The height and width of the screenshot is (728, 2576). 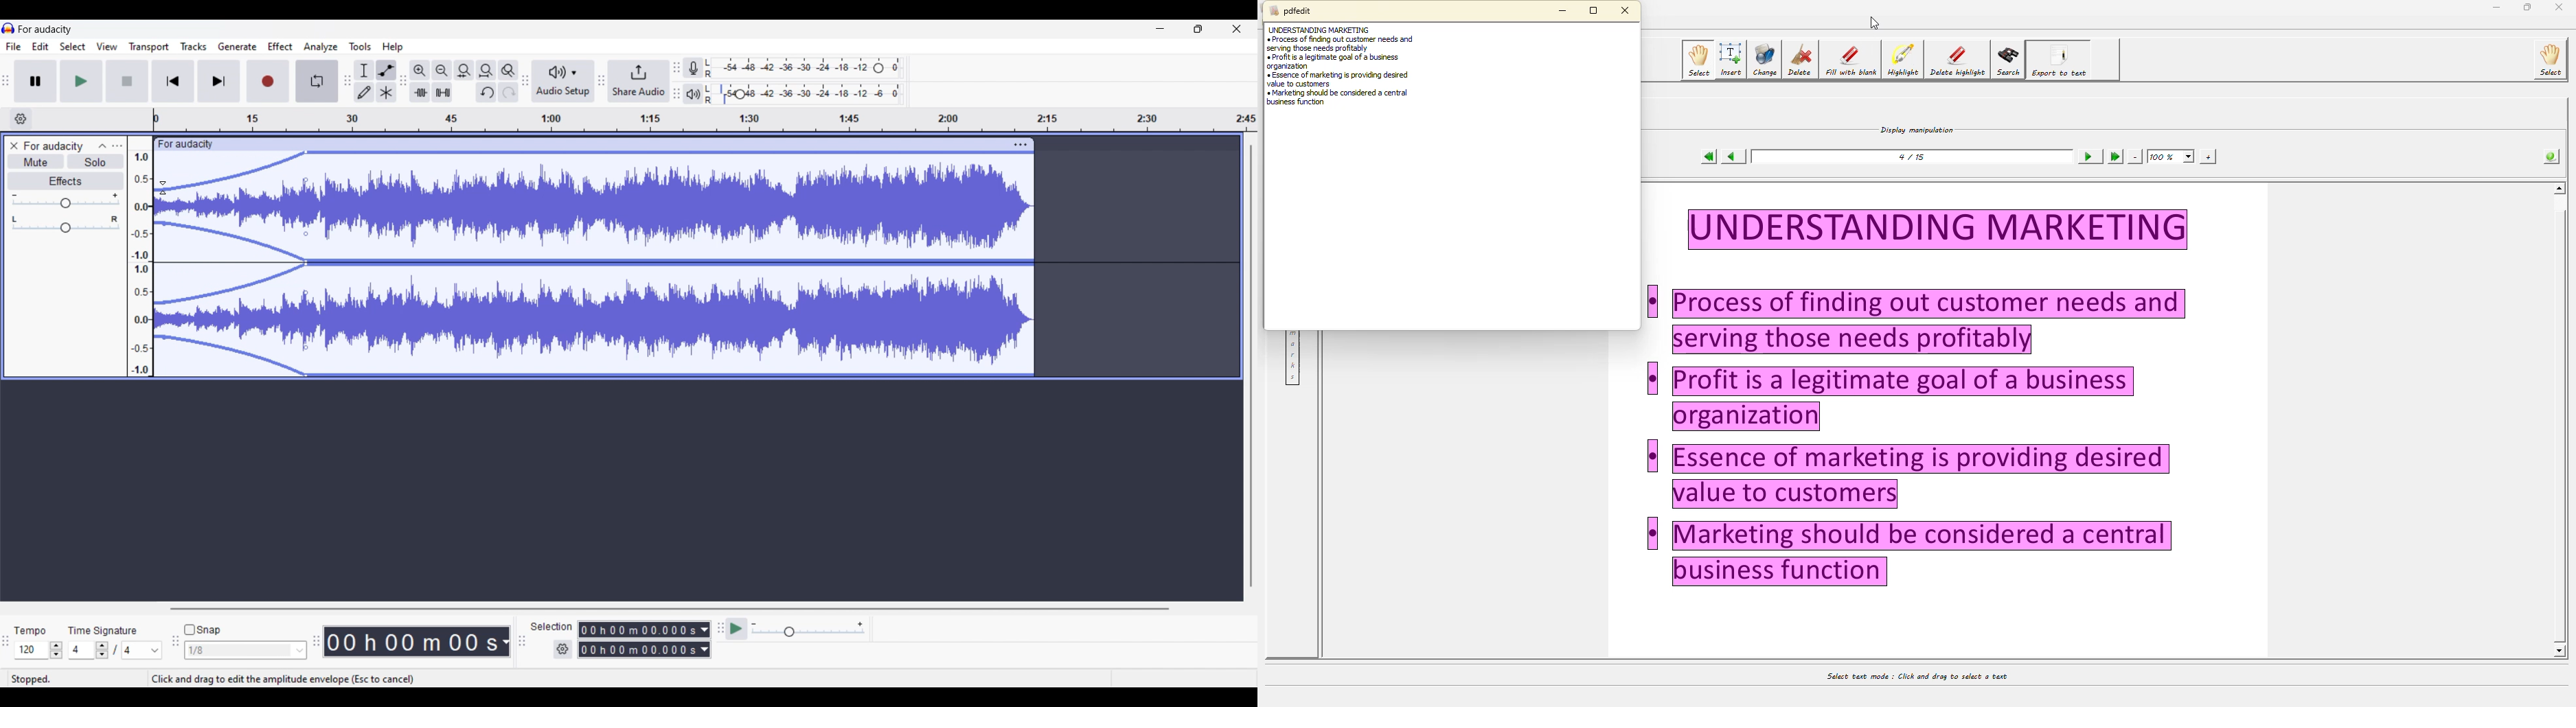 I want to click on Help, so click(x=392, y=47).